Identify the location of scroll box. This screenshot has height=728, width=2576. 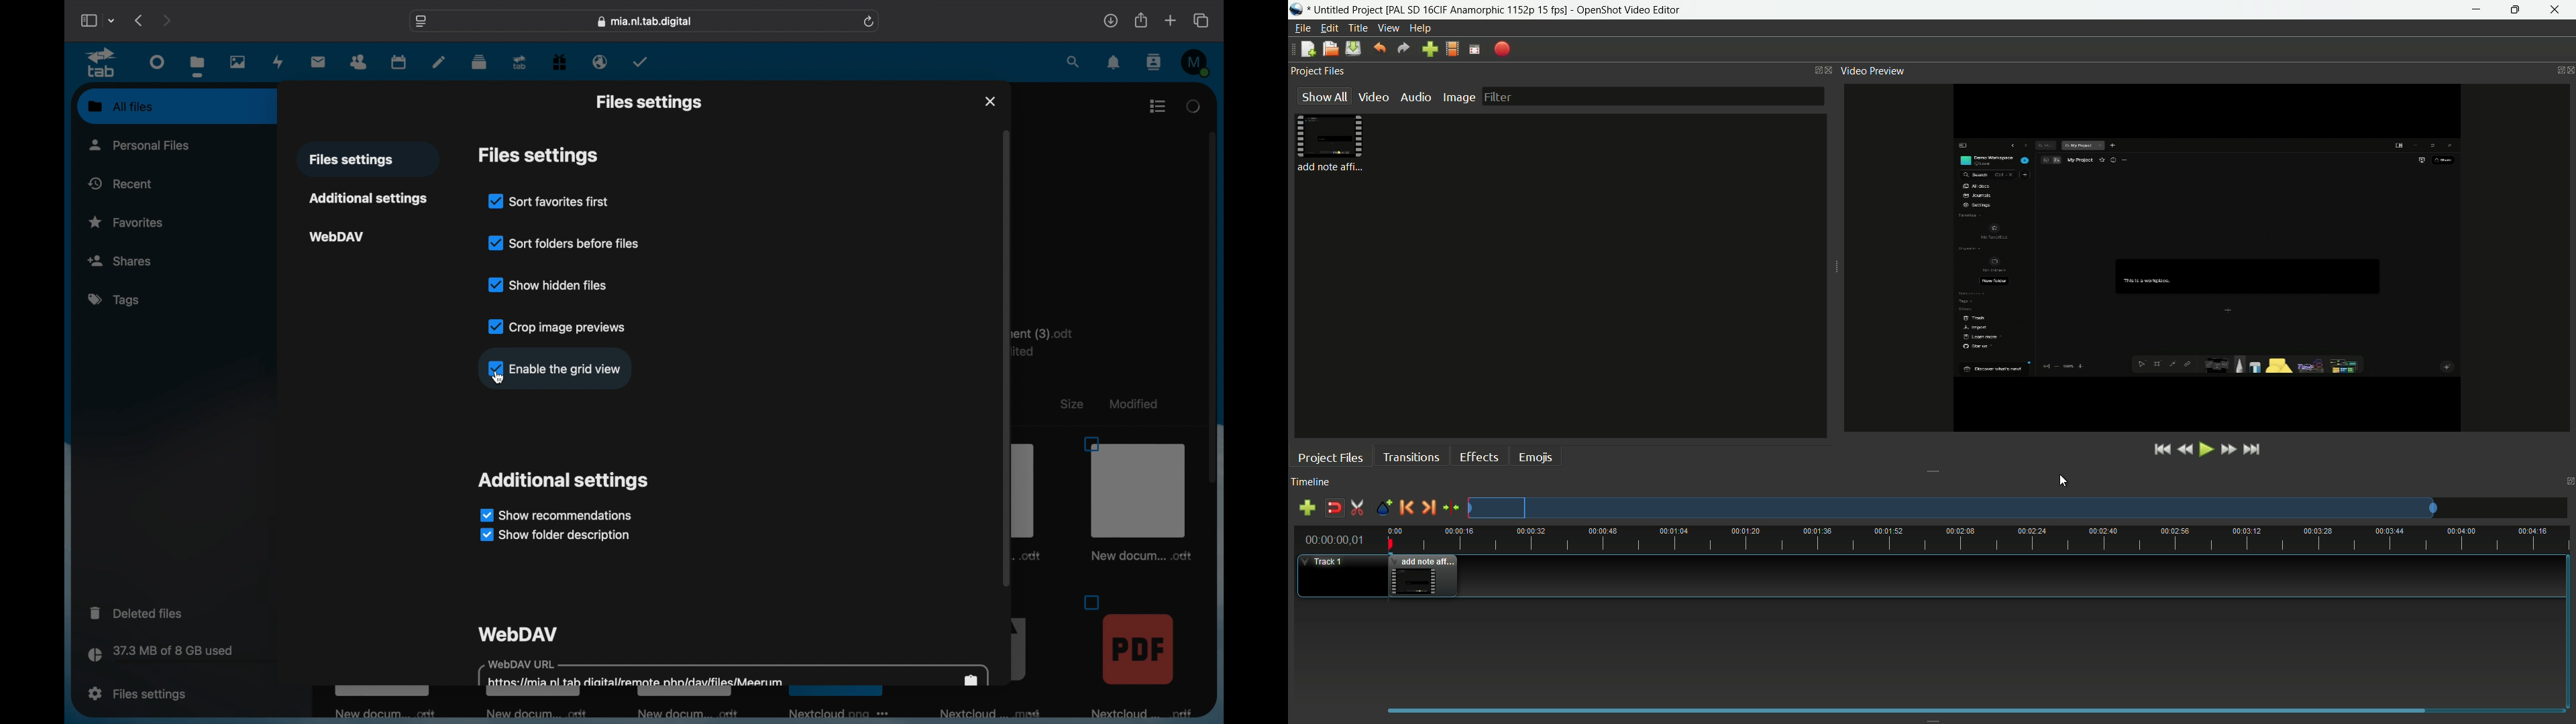
(1006, 359).